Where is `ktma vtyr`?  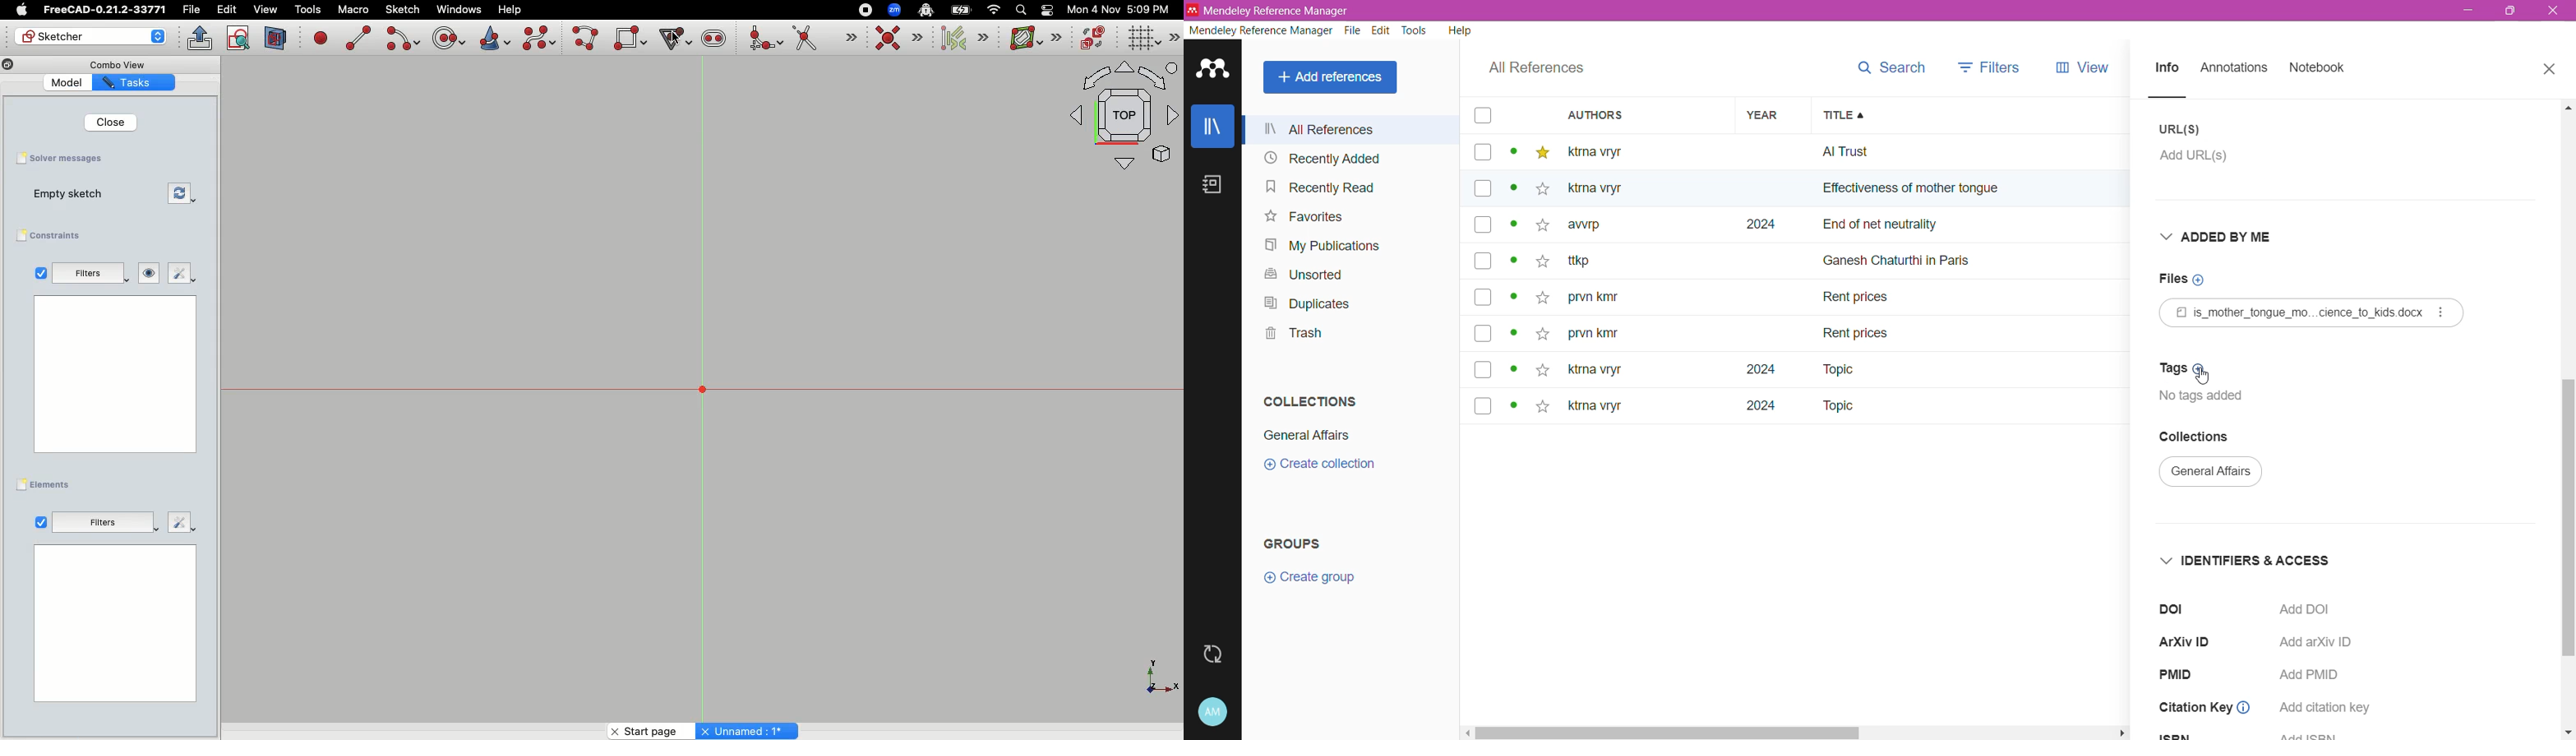 ktma vtyr is located at coordinates (1605, 151).